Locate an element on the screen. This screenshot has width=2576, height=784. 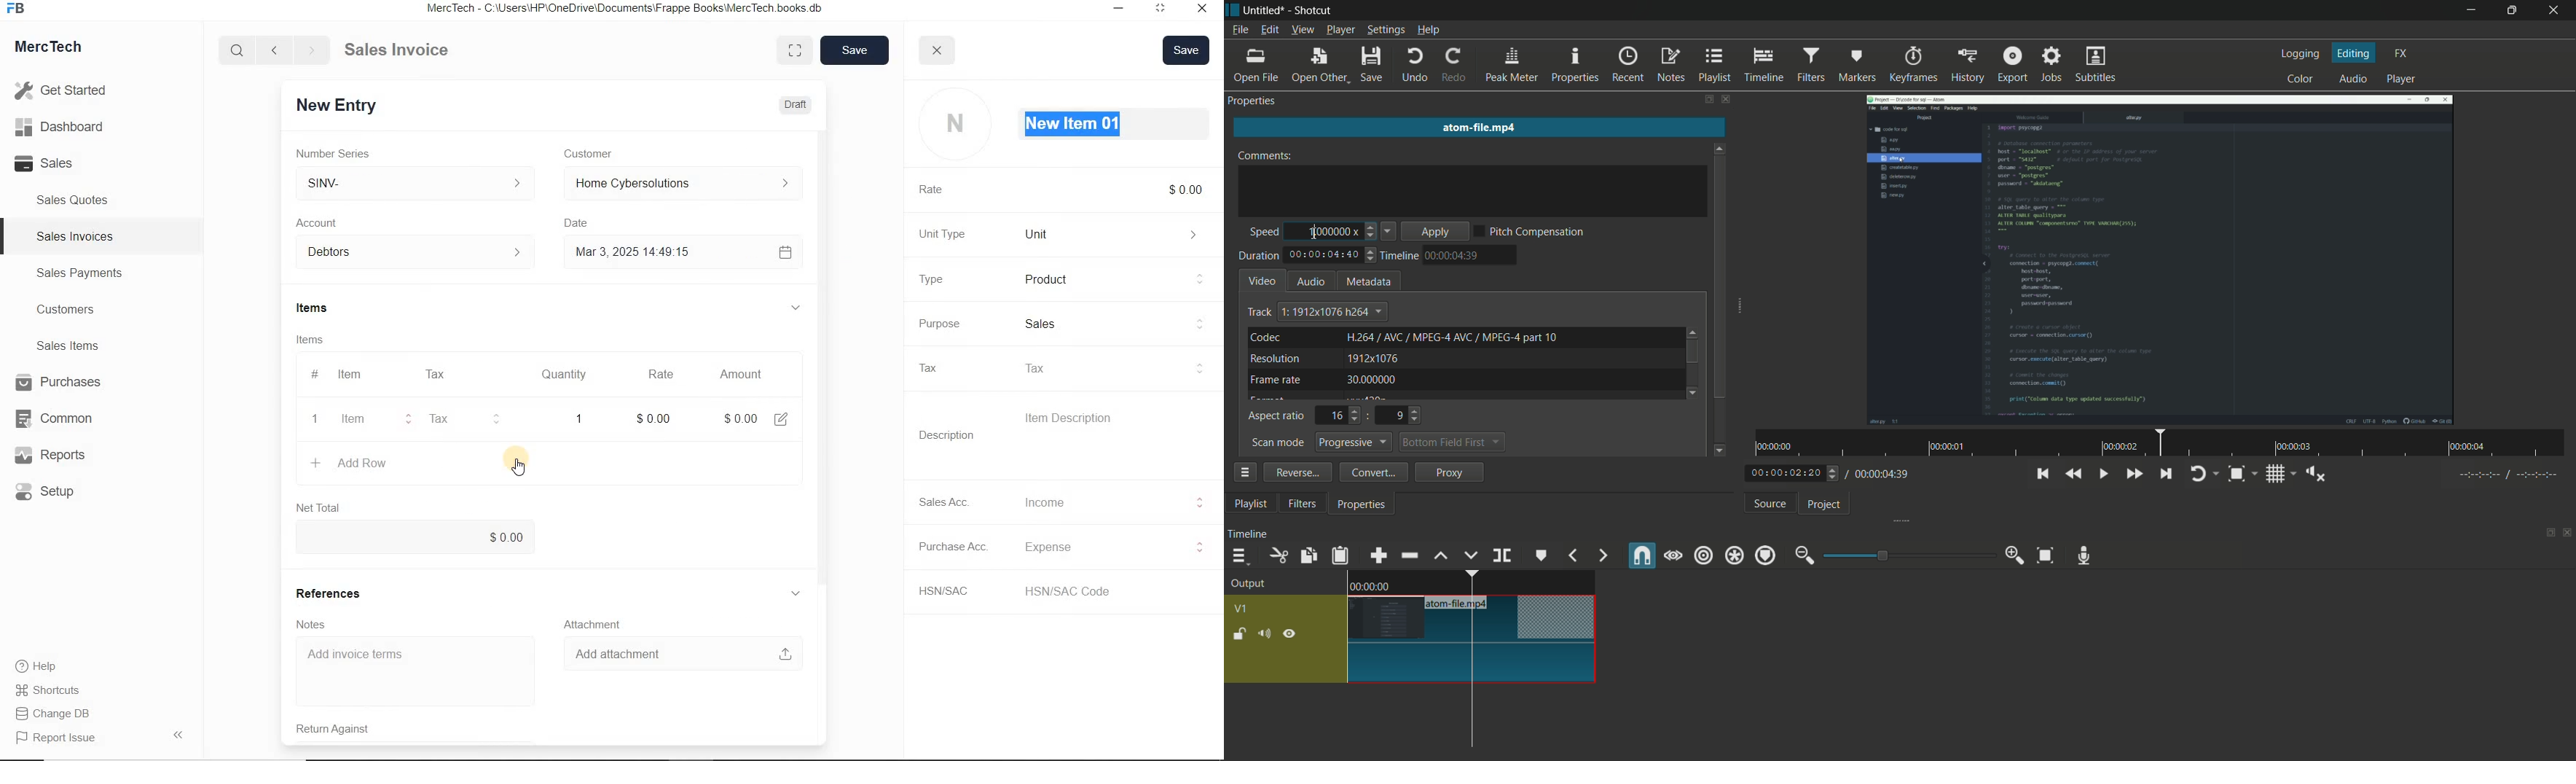
Home Cyber Solutions is located at coordinates (678, 184).